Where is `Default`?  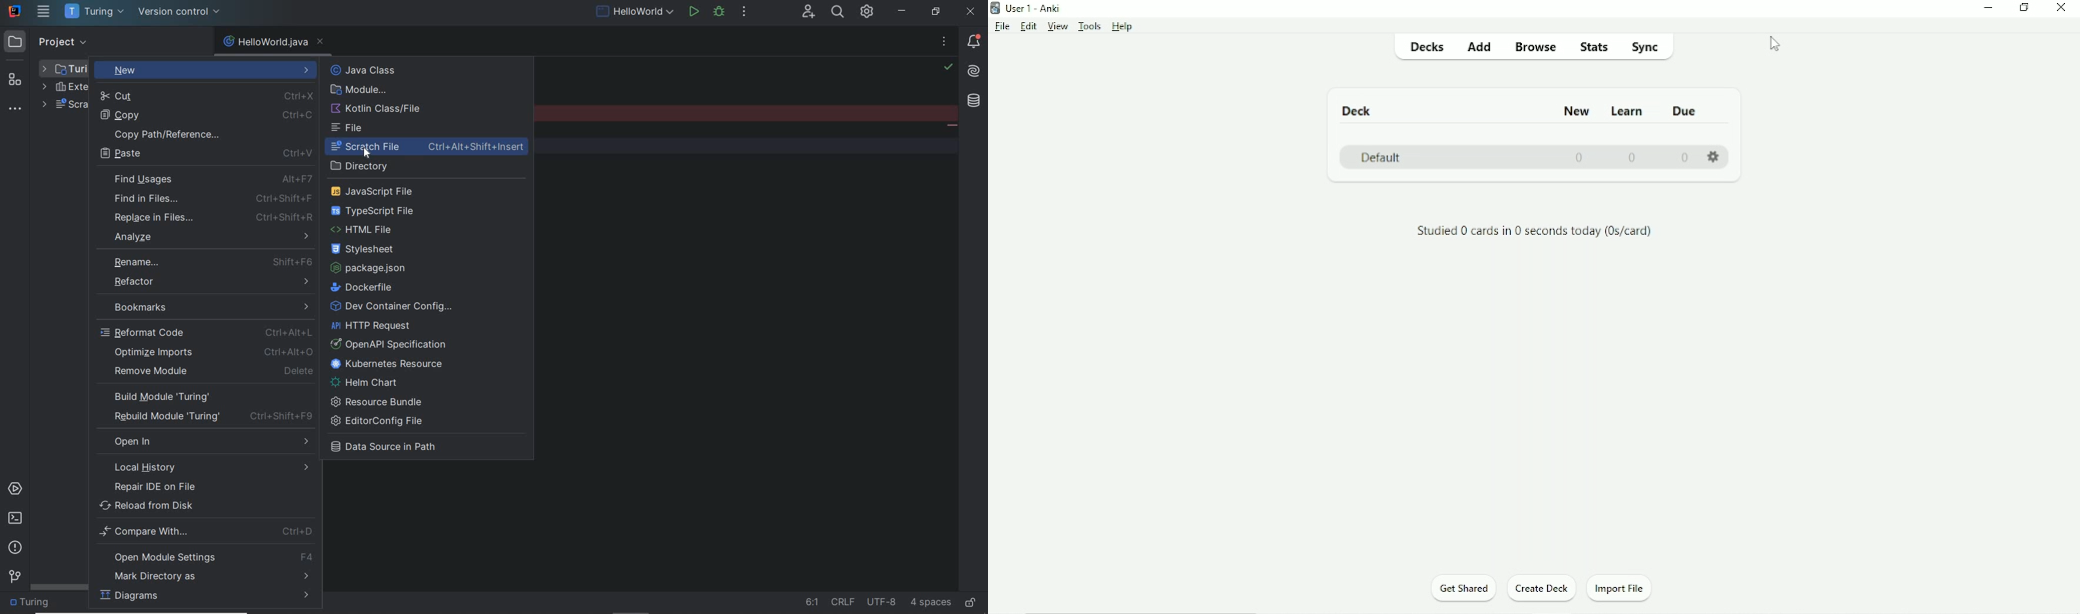
Default is located at coordinates (1381, 158).